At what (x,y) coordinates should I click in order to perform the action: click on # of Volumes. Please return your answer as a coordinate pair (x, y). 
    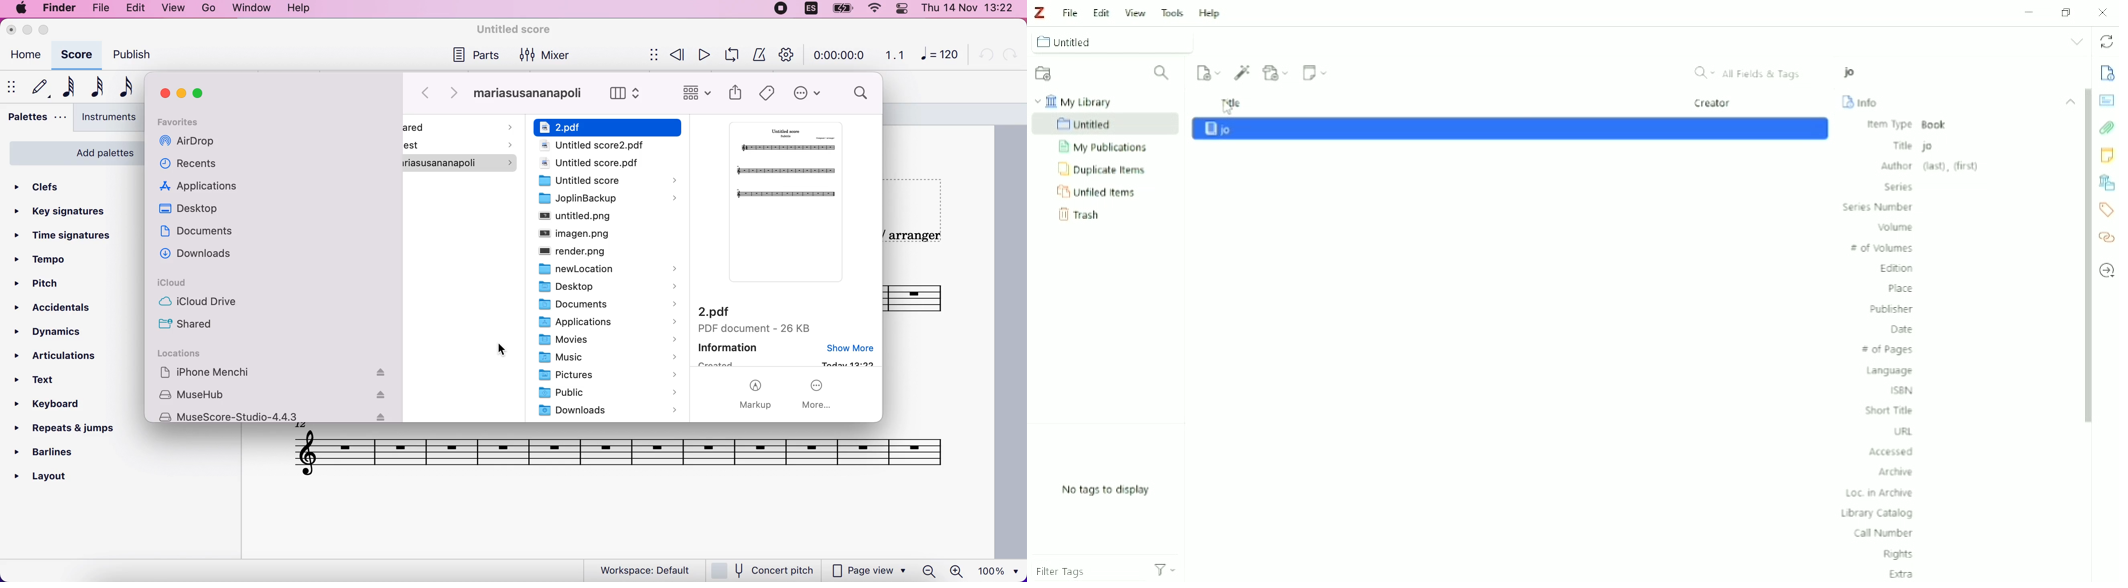
    Looking at the image, I should click on (1883, 249).